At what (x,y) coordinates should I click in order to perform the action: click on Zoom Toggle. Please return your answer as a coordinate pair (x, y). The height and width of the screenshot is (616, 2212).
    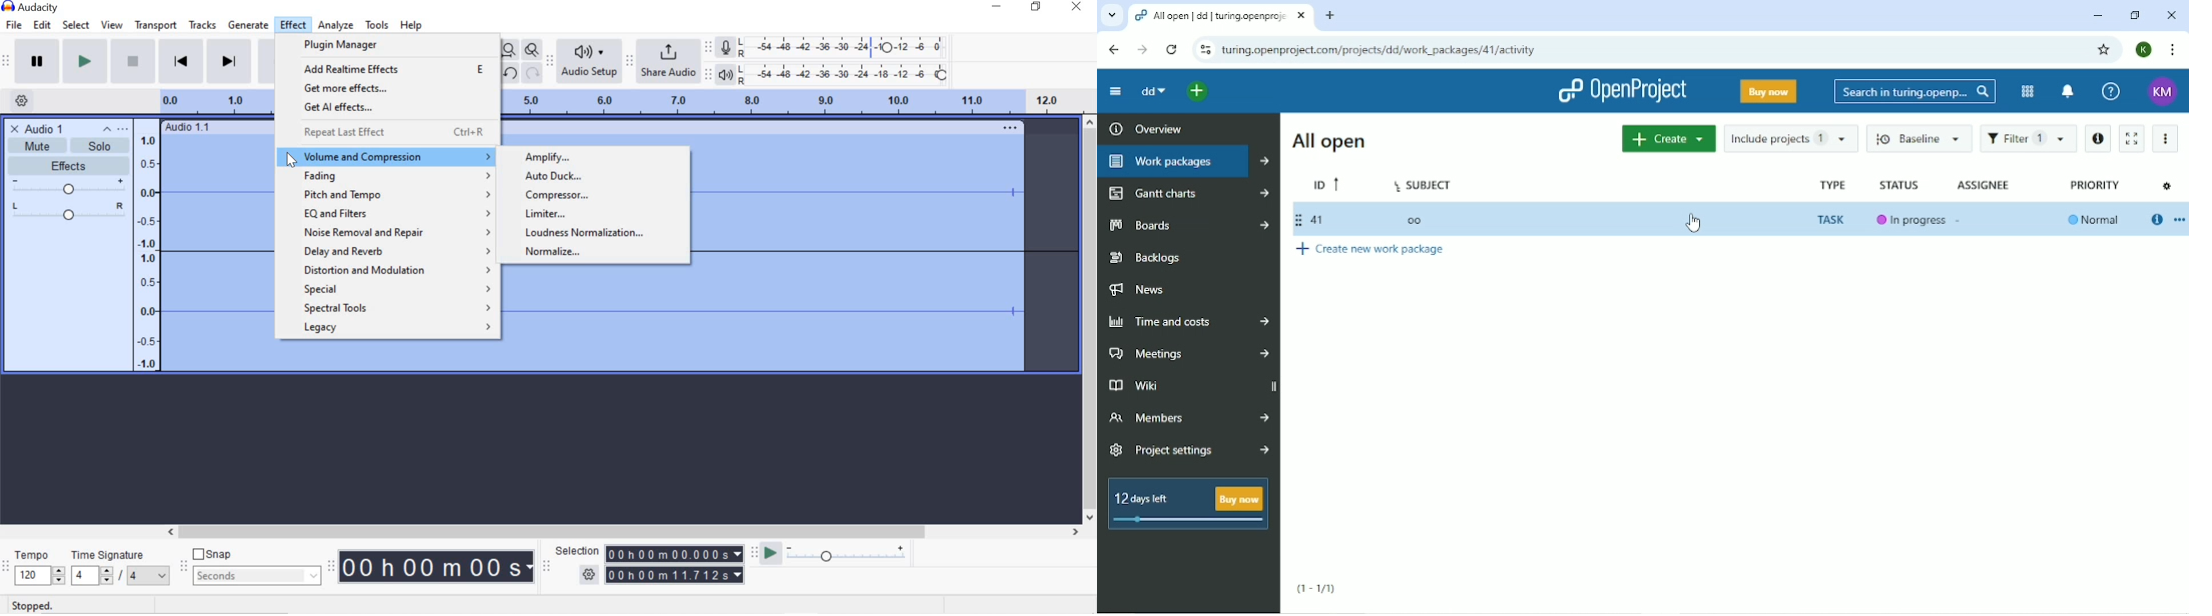
    Looking at the image, I should click on (533, 51).